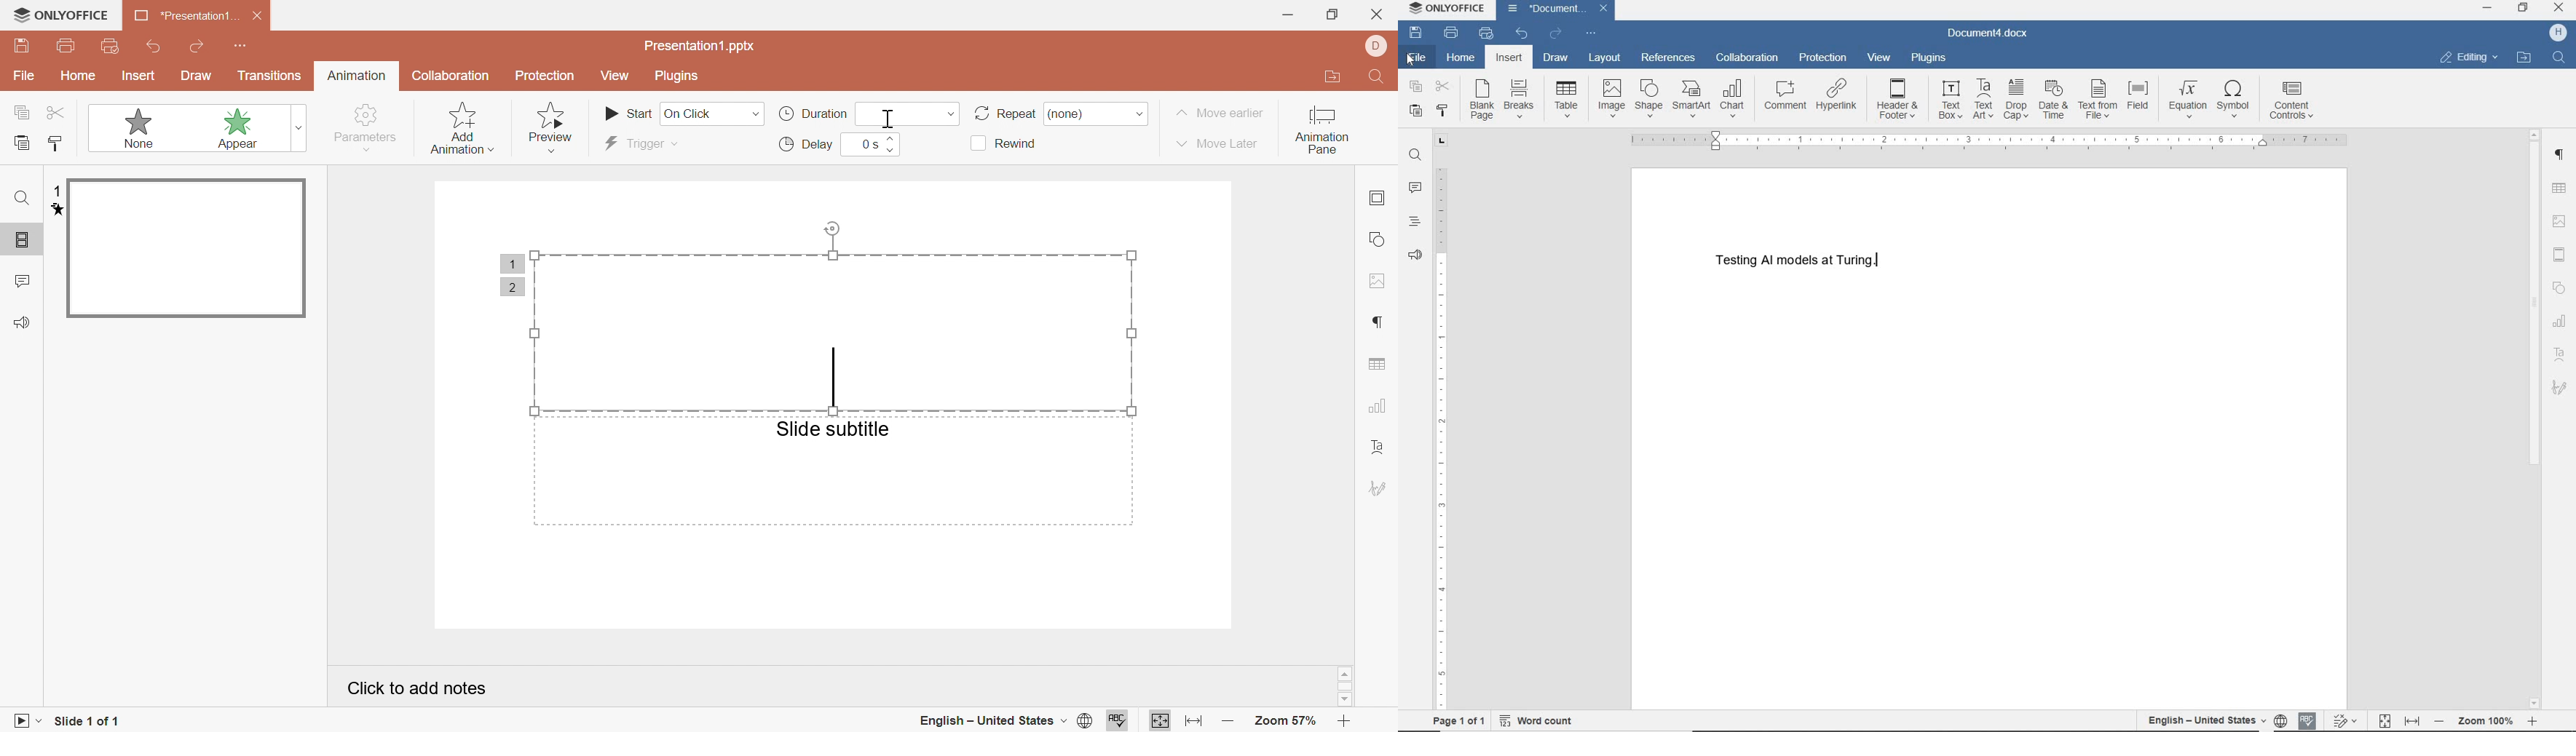  What do you see at coordinates (1536, 722) in the screenshot?
I see `word count` at bounding box center [1536, 722].